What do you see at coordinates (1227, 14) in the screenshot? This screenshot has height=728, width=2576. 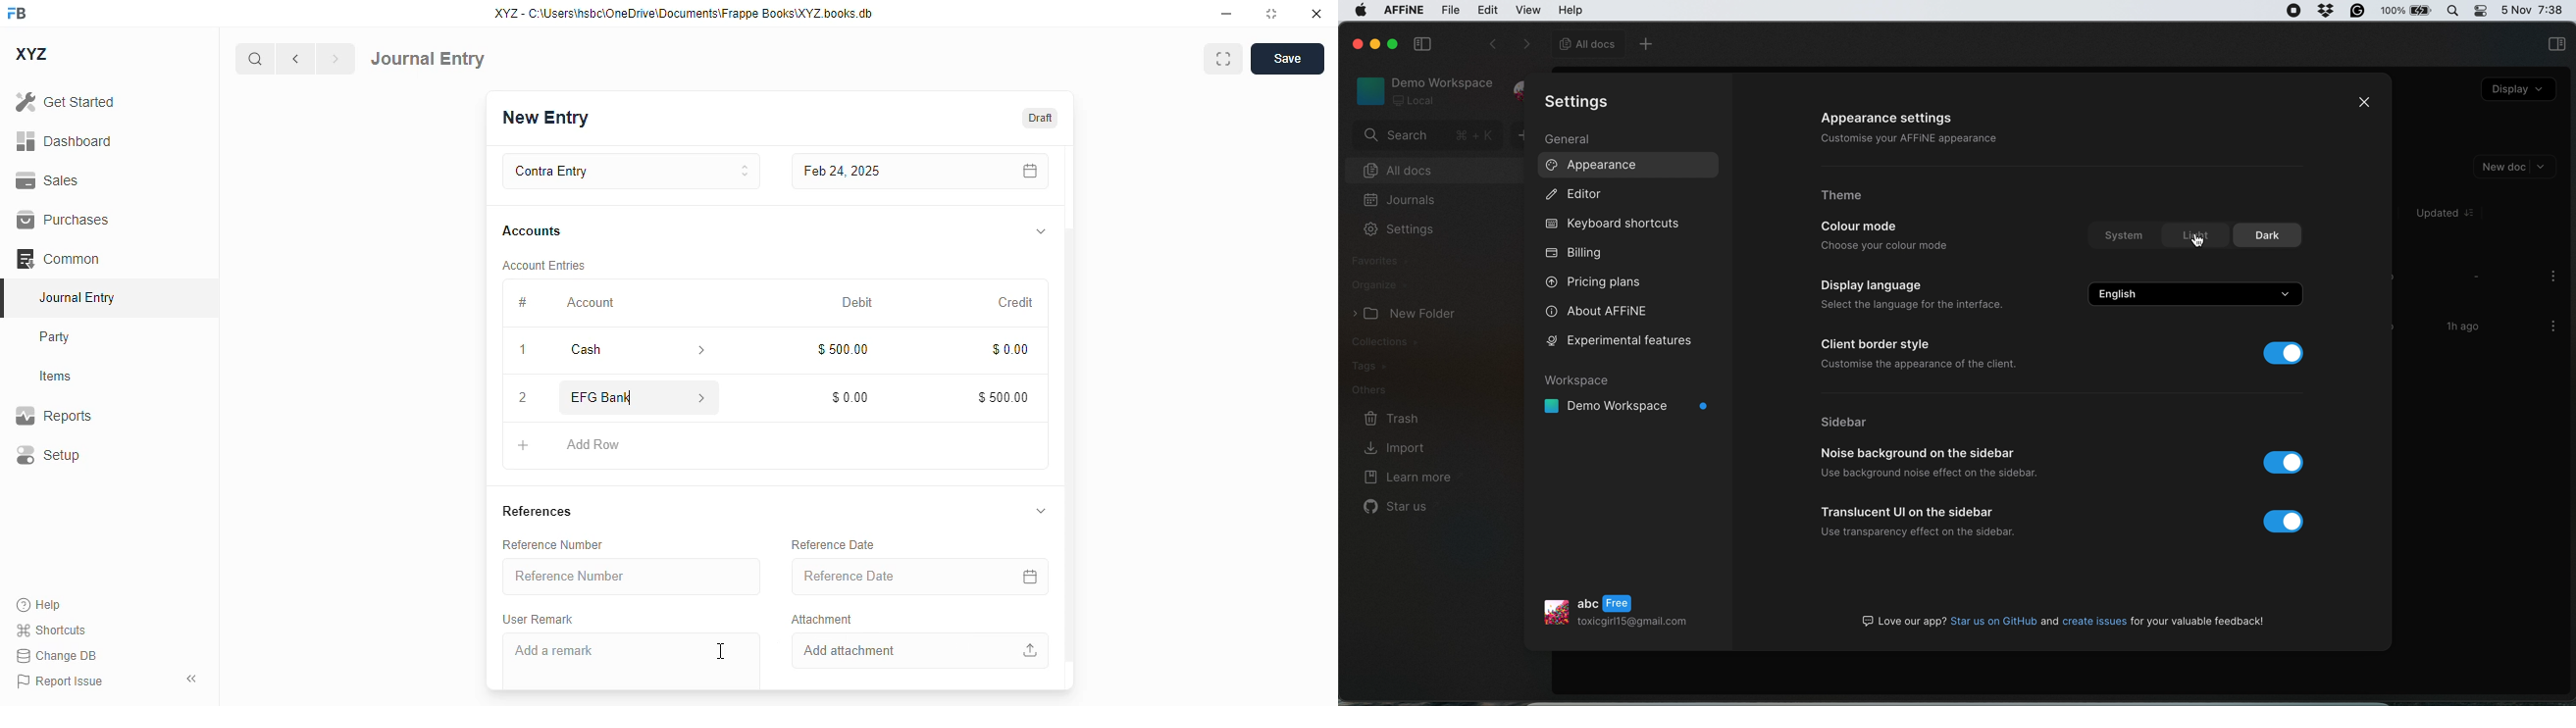 I see `minimize` at bounding box center [1227, 14].